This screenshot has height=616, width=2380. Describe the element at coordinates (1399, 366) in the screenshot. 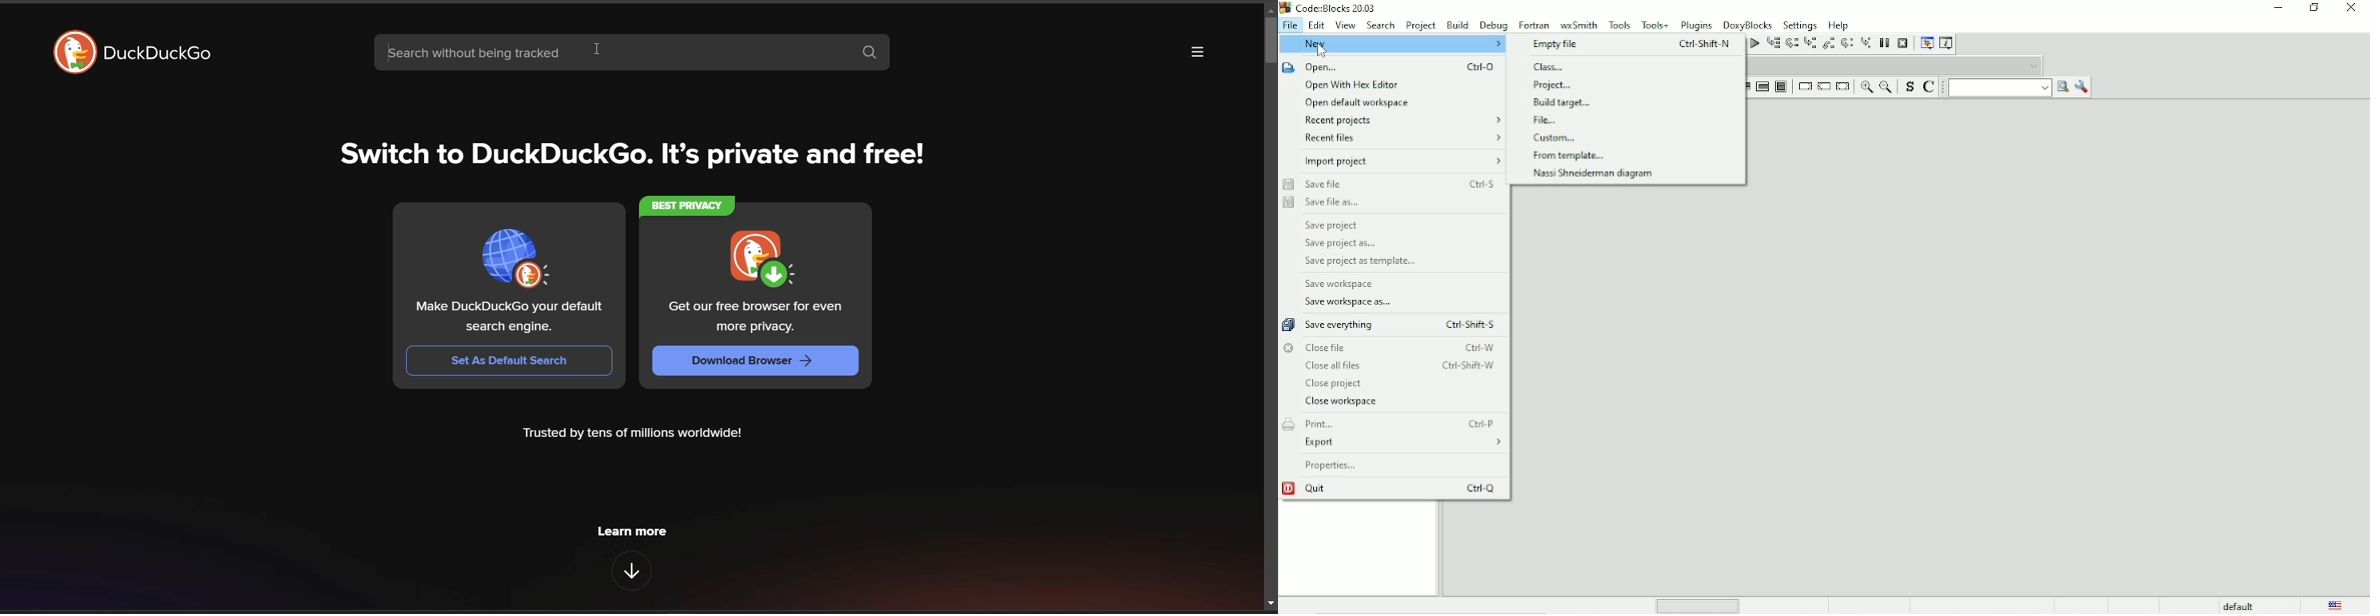

I see `Close all files` at that location.